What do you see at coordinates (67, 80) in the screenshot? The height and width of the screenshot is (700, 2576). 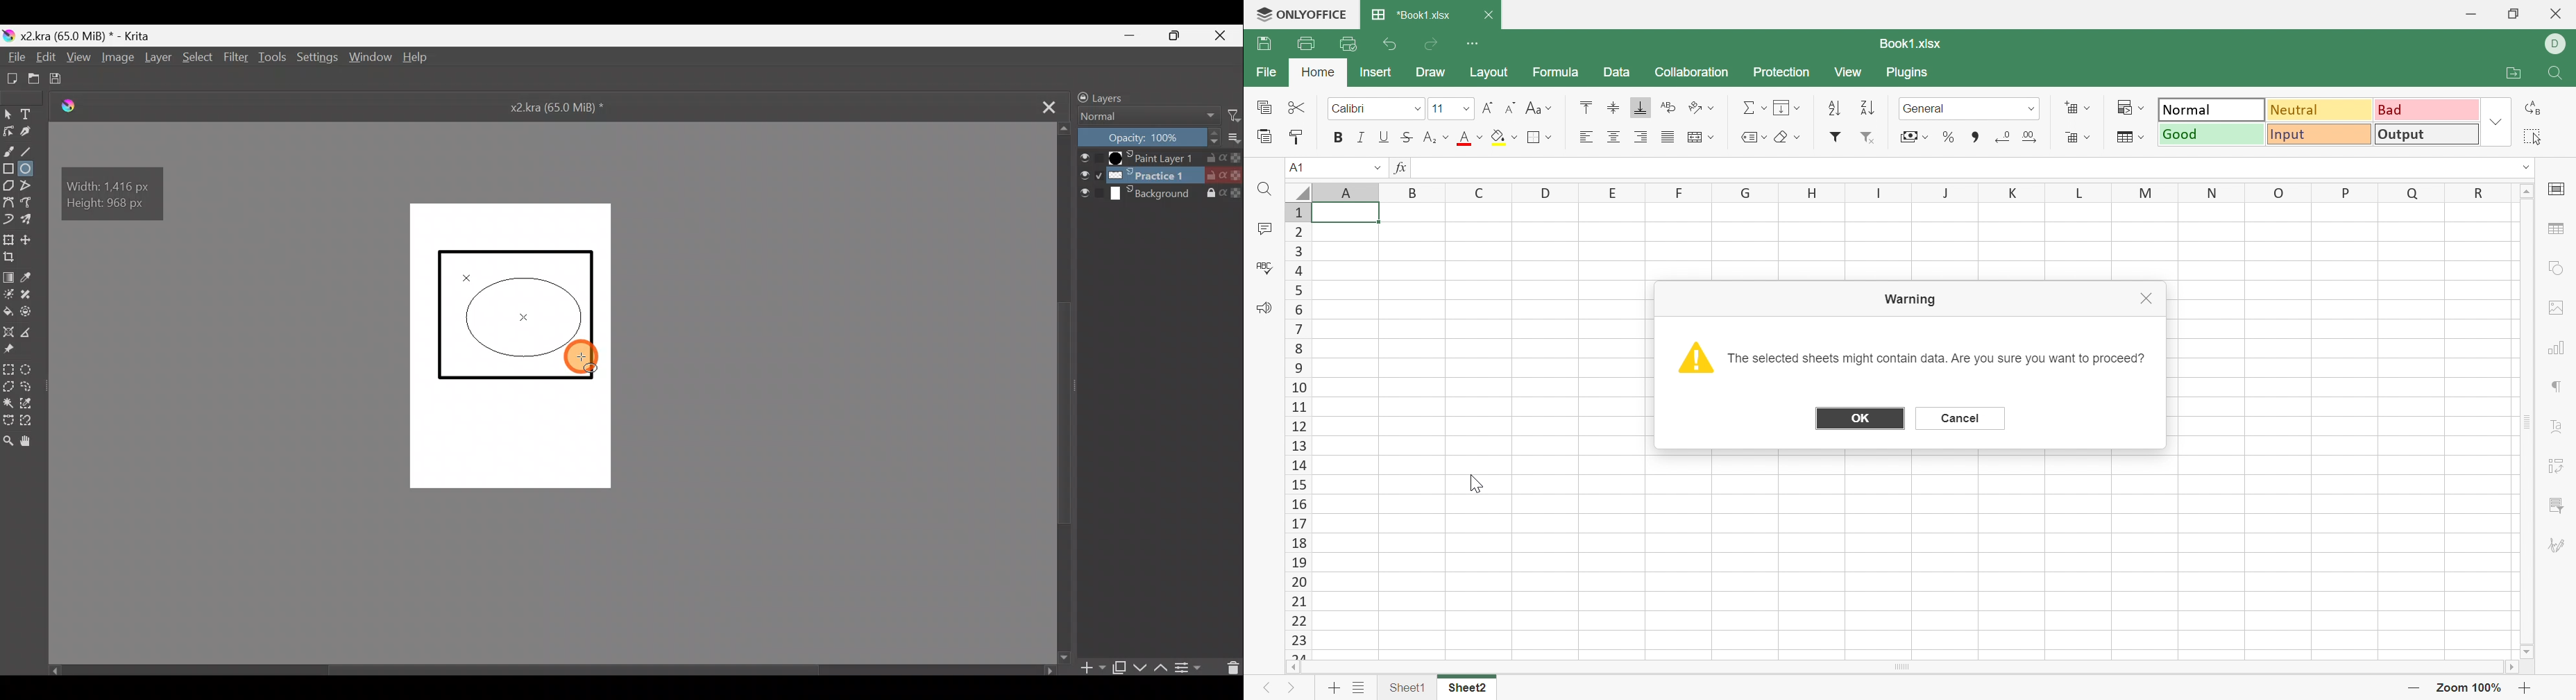 I see `Save` at bounding box center [67, 80].